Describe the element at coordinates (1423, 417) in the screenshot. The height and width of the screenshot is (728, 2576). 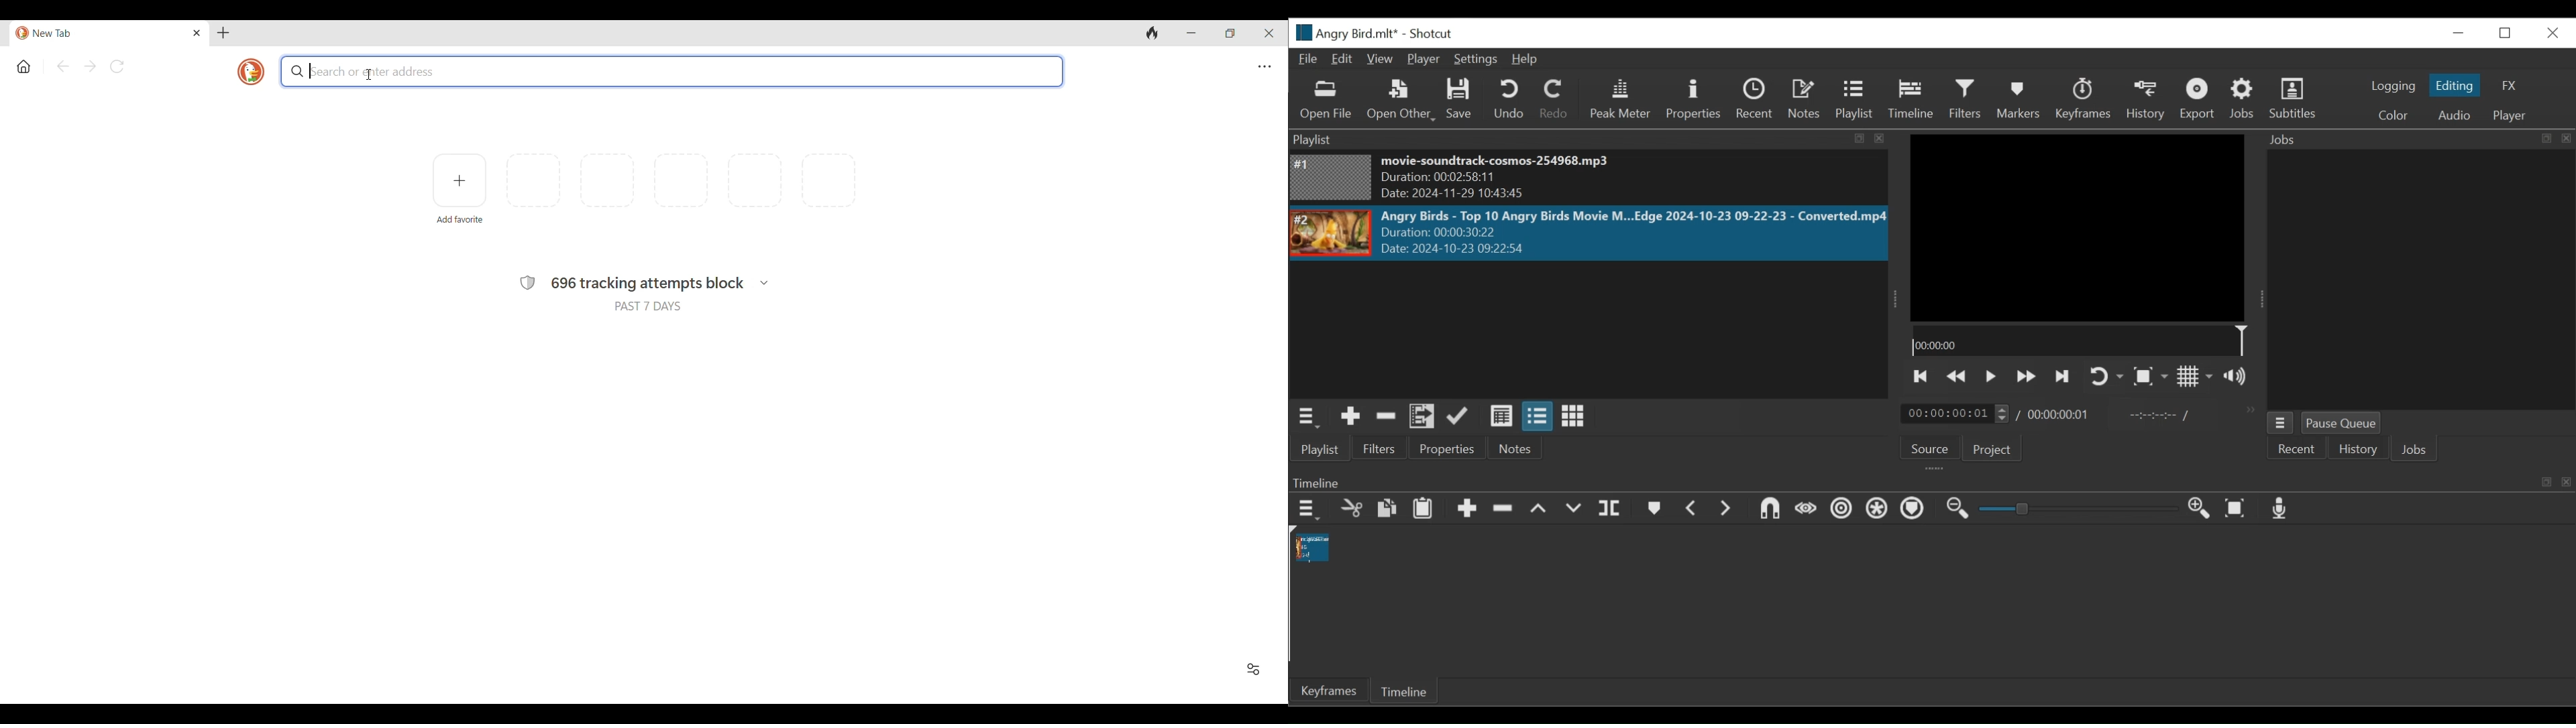
I see `Add files to the playlist` at that location.